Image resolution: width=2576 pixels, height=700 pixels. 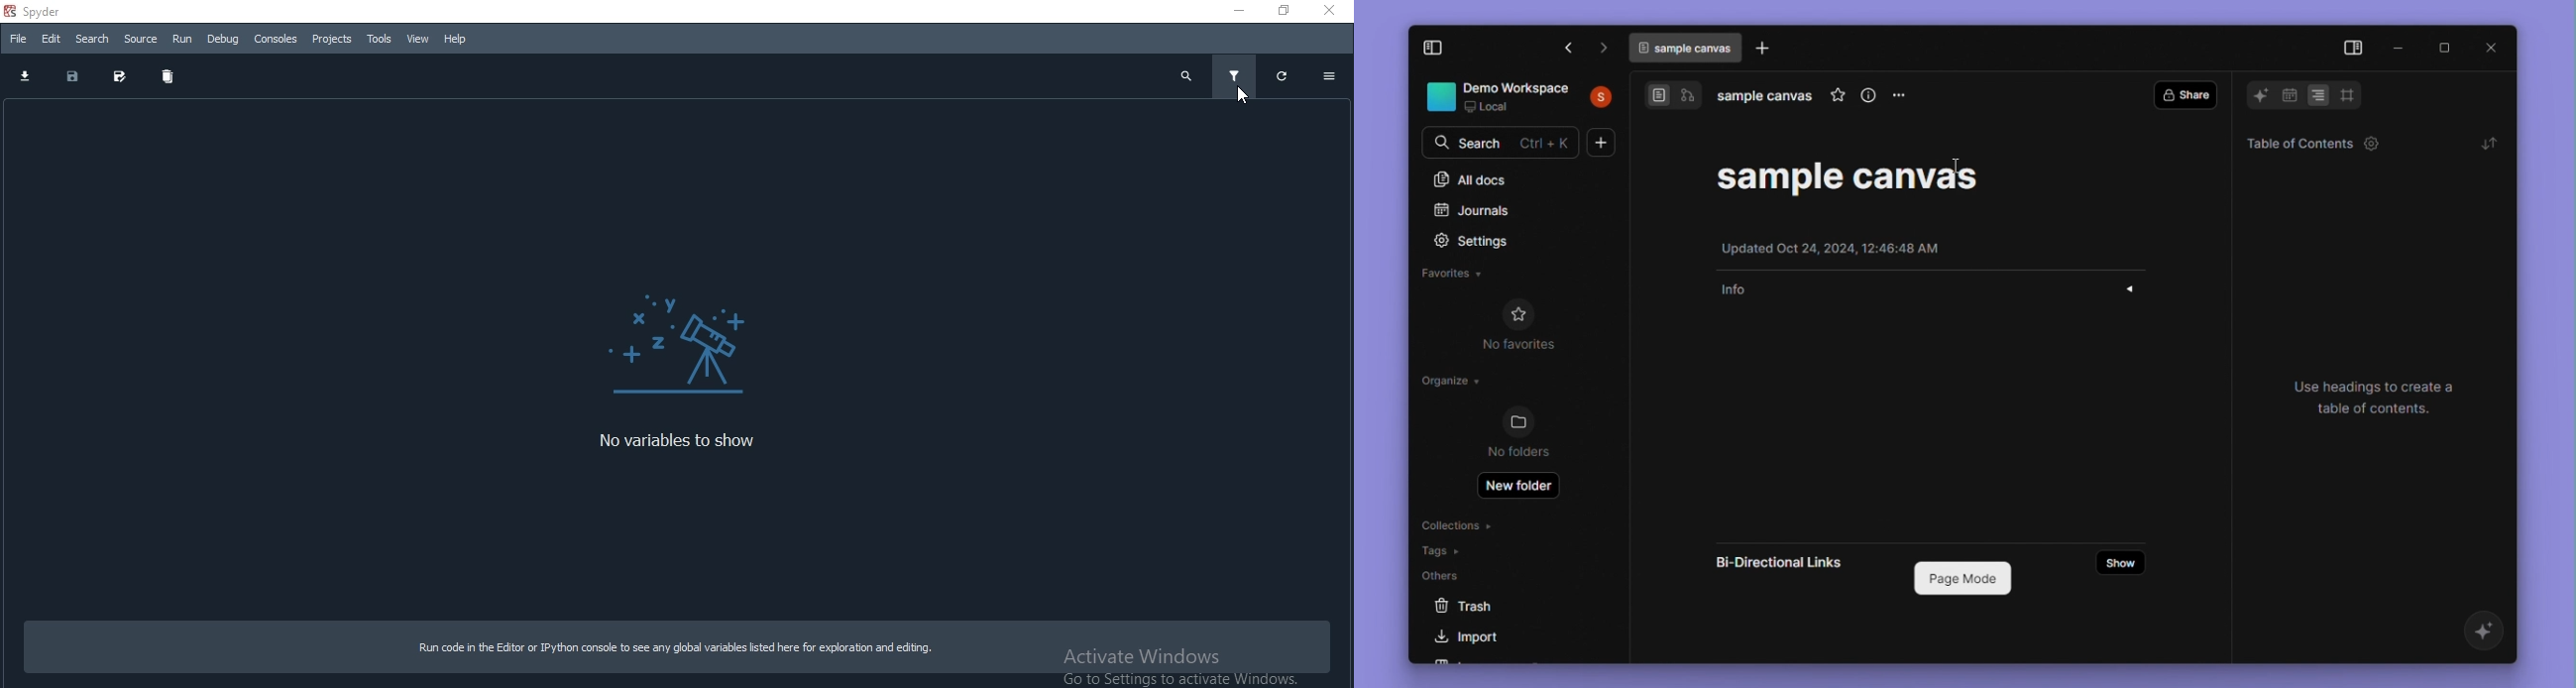 I want to click on restore, so click(x=1285, y=77).